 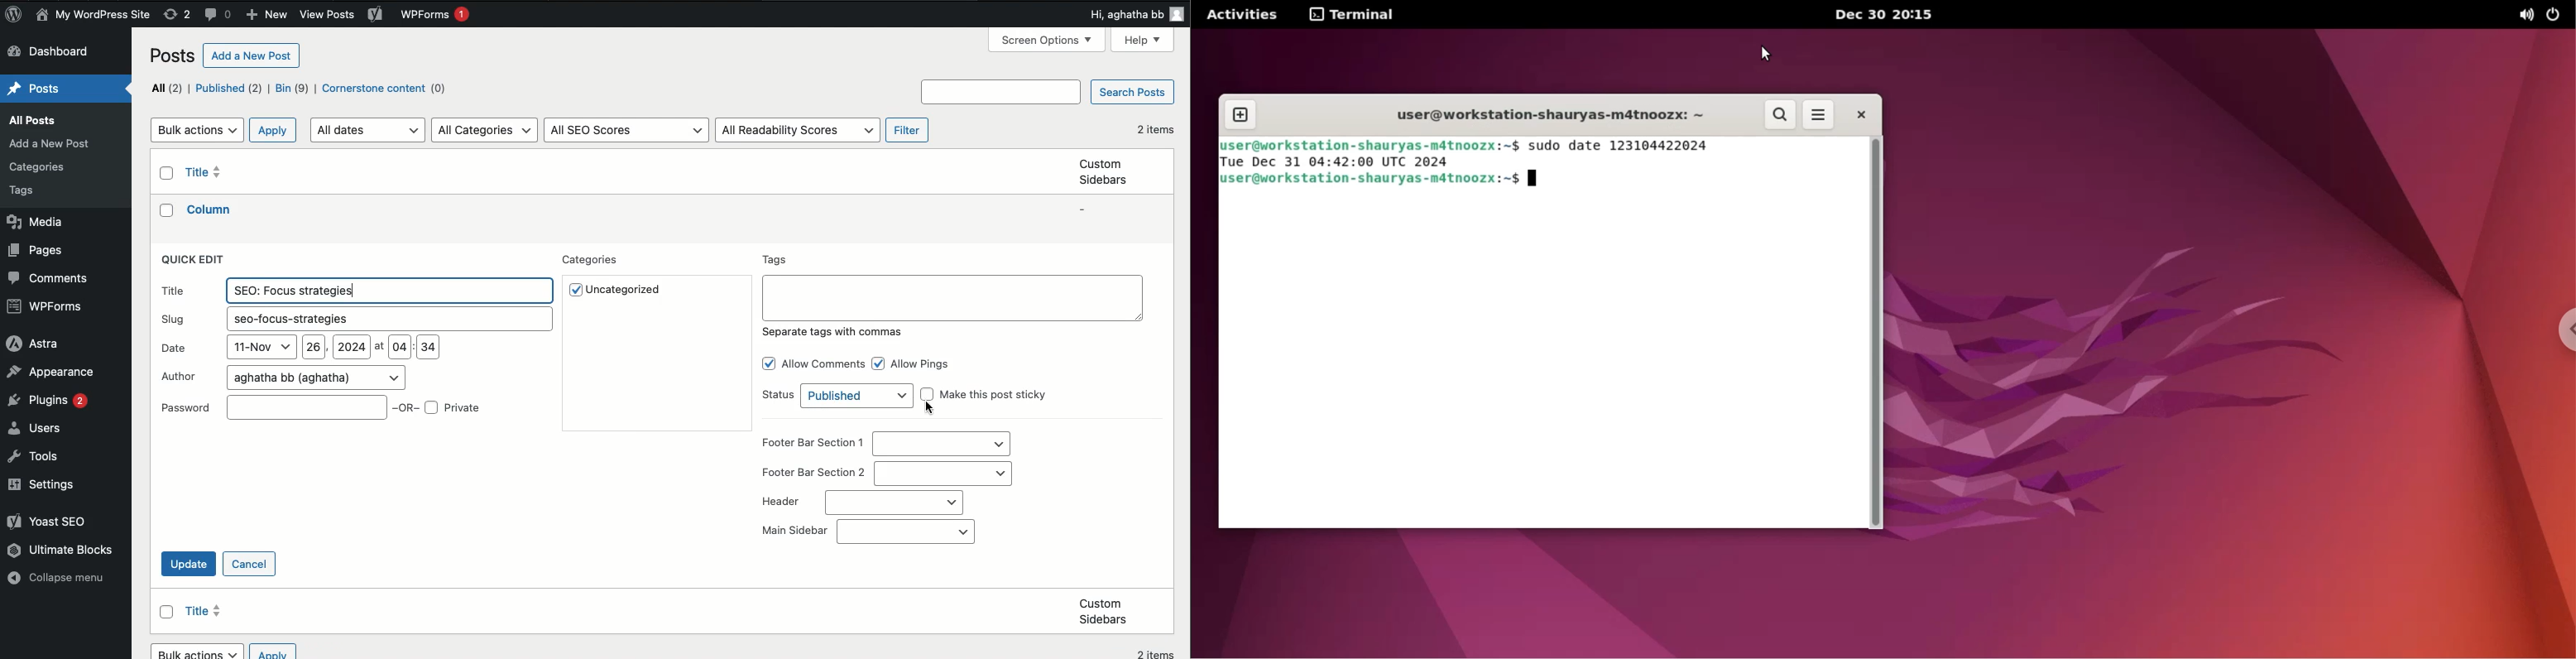 I want to click on search, so click(x=1781, y=113).